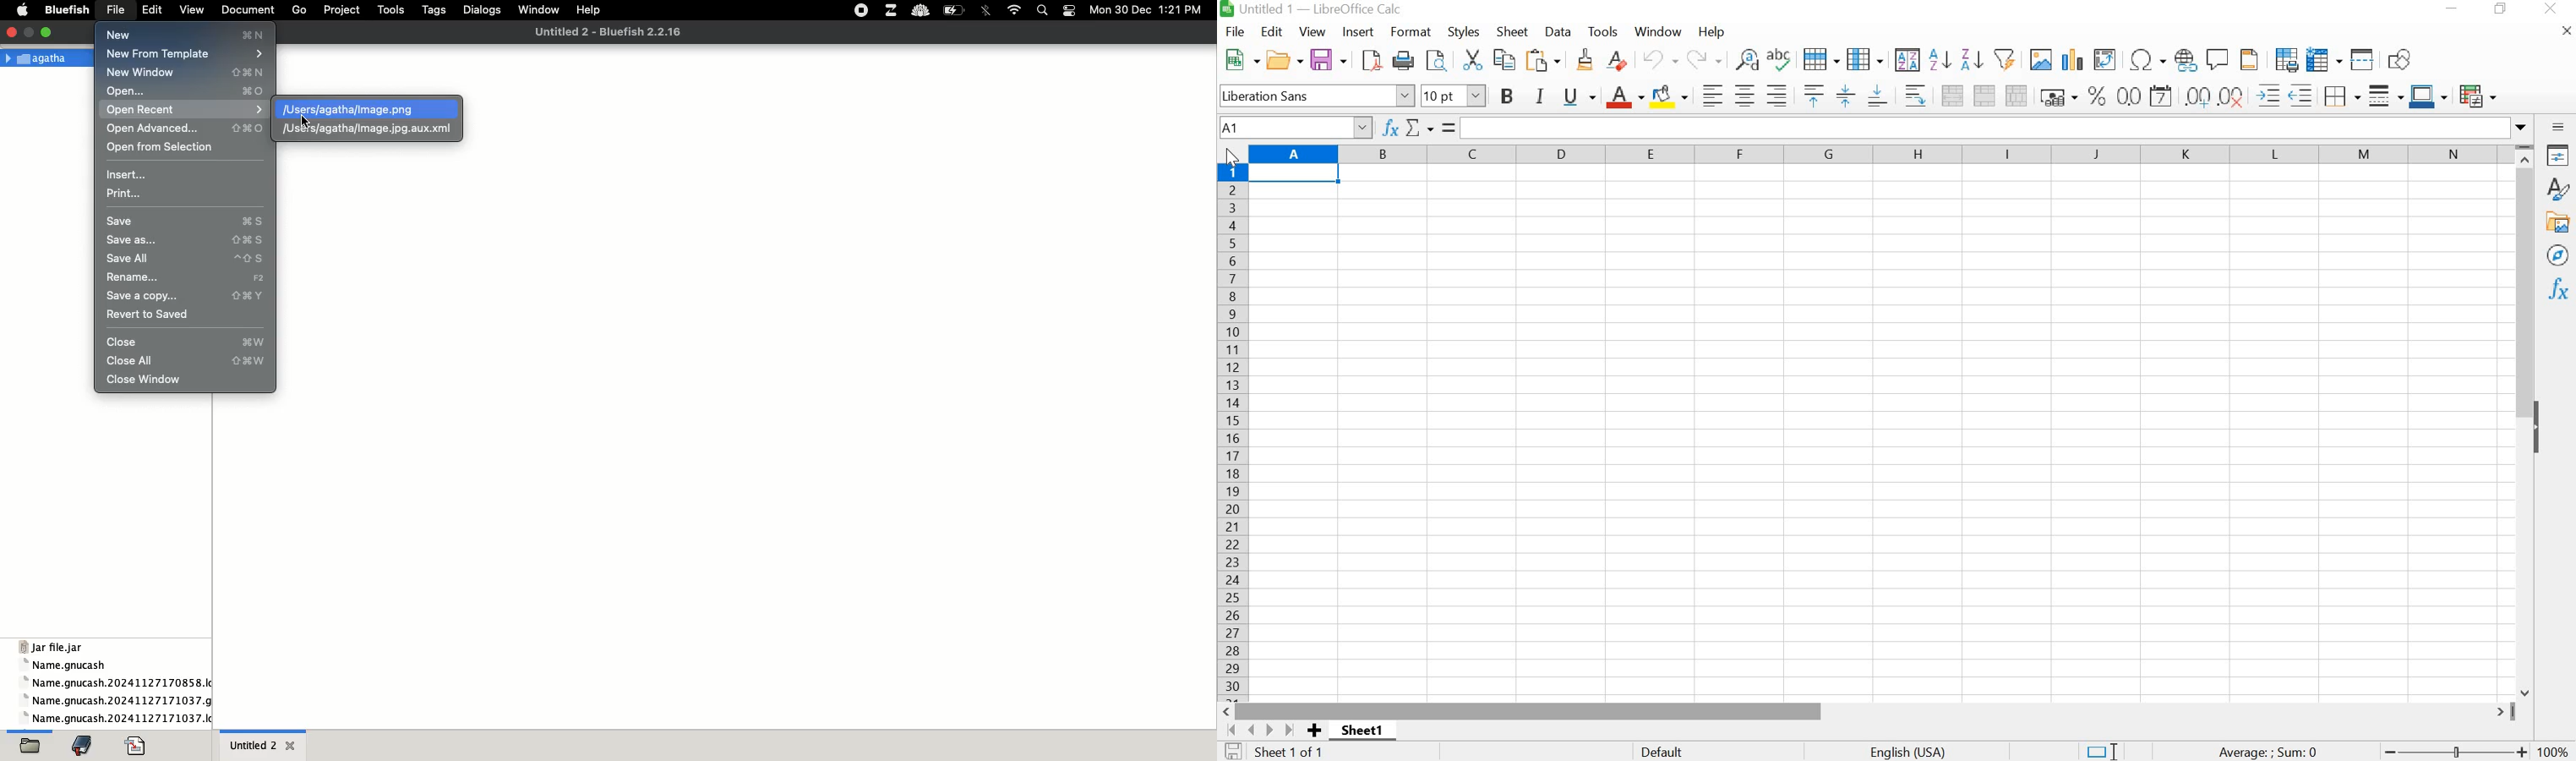 Image resolution: width=2576 pixels, height=784 pixels. I want to click on VIEW, so click(1314, 30).